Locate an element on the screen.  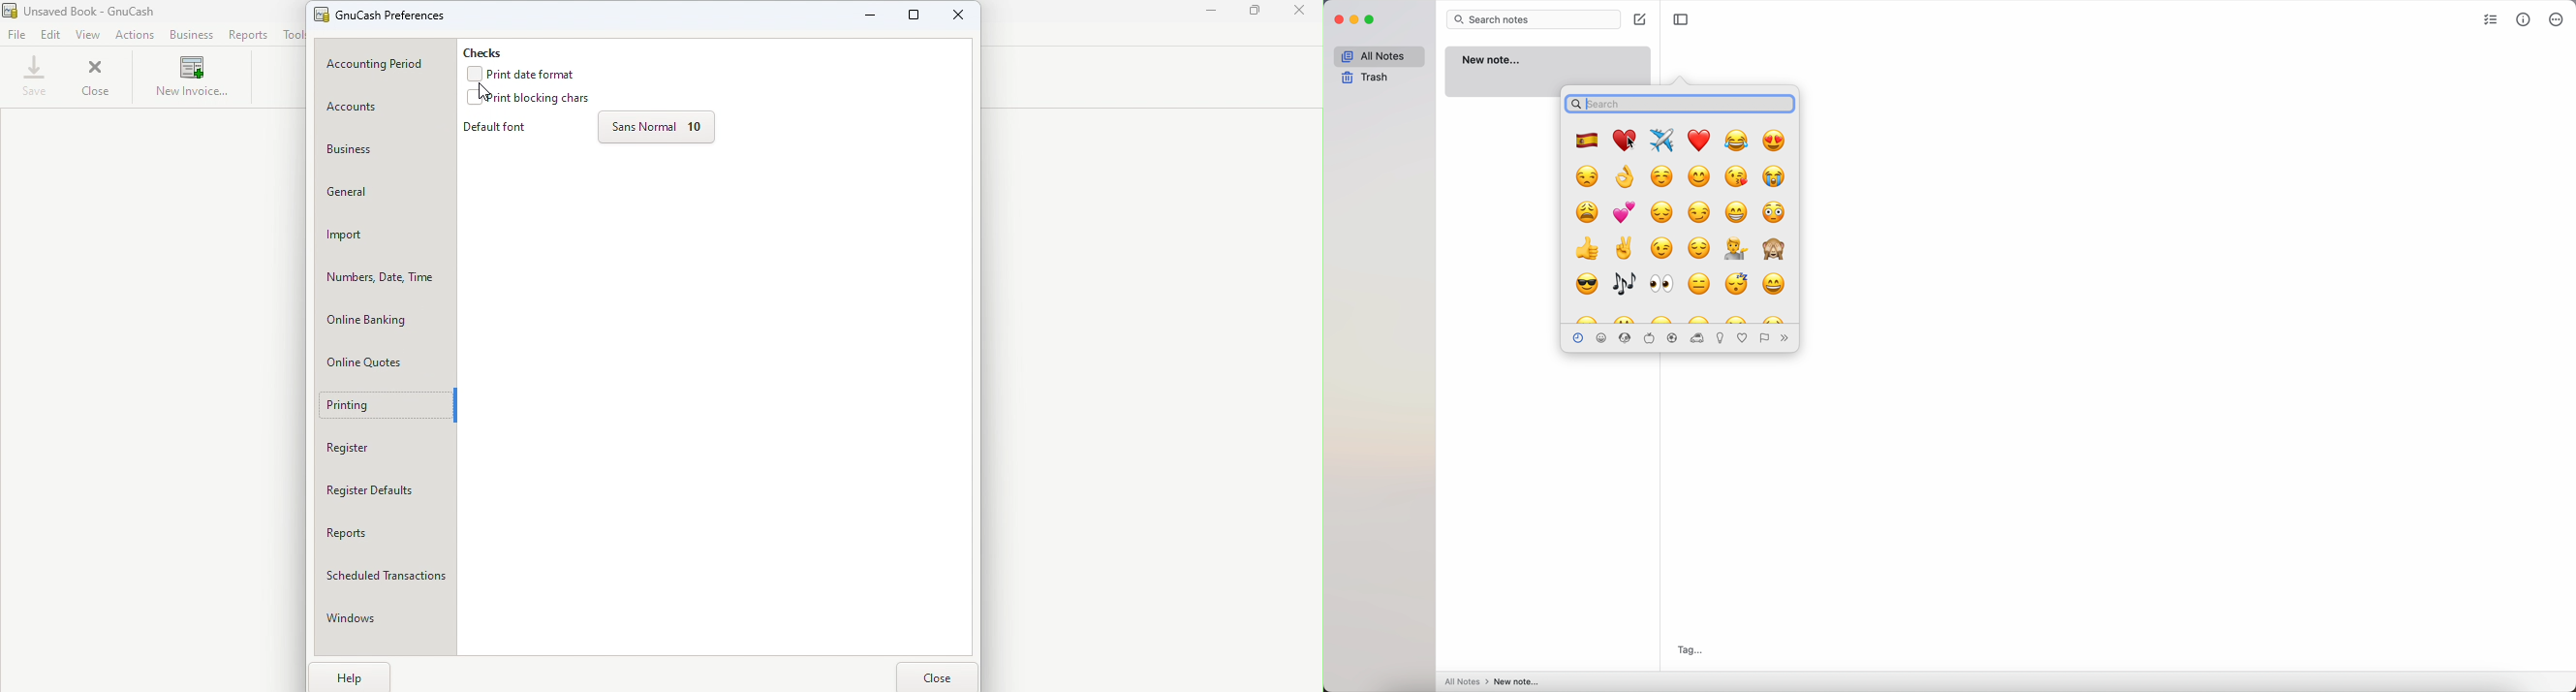
emoji is located at coordinates (1663, 177).